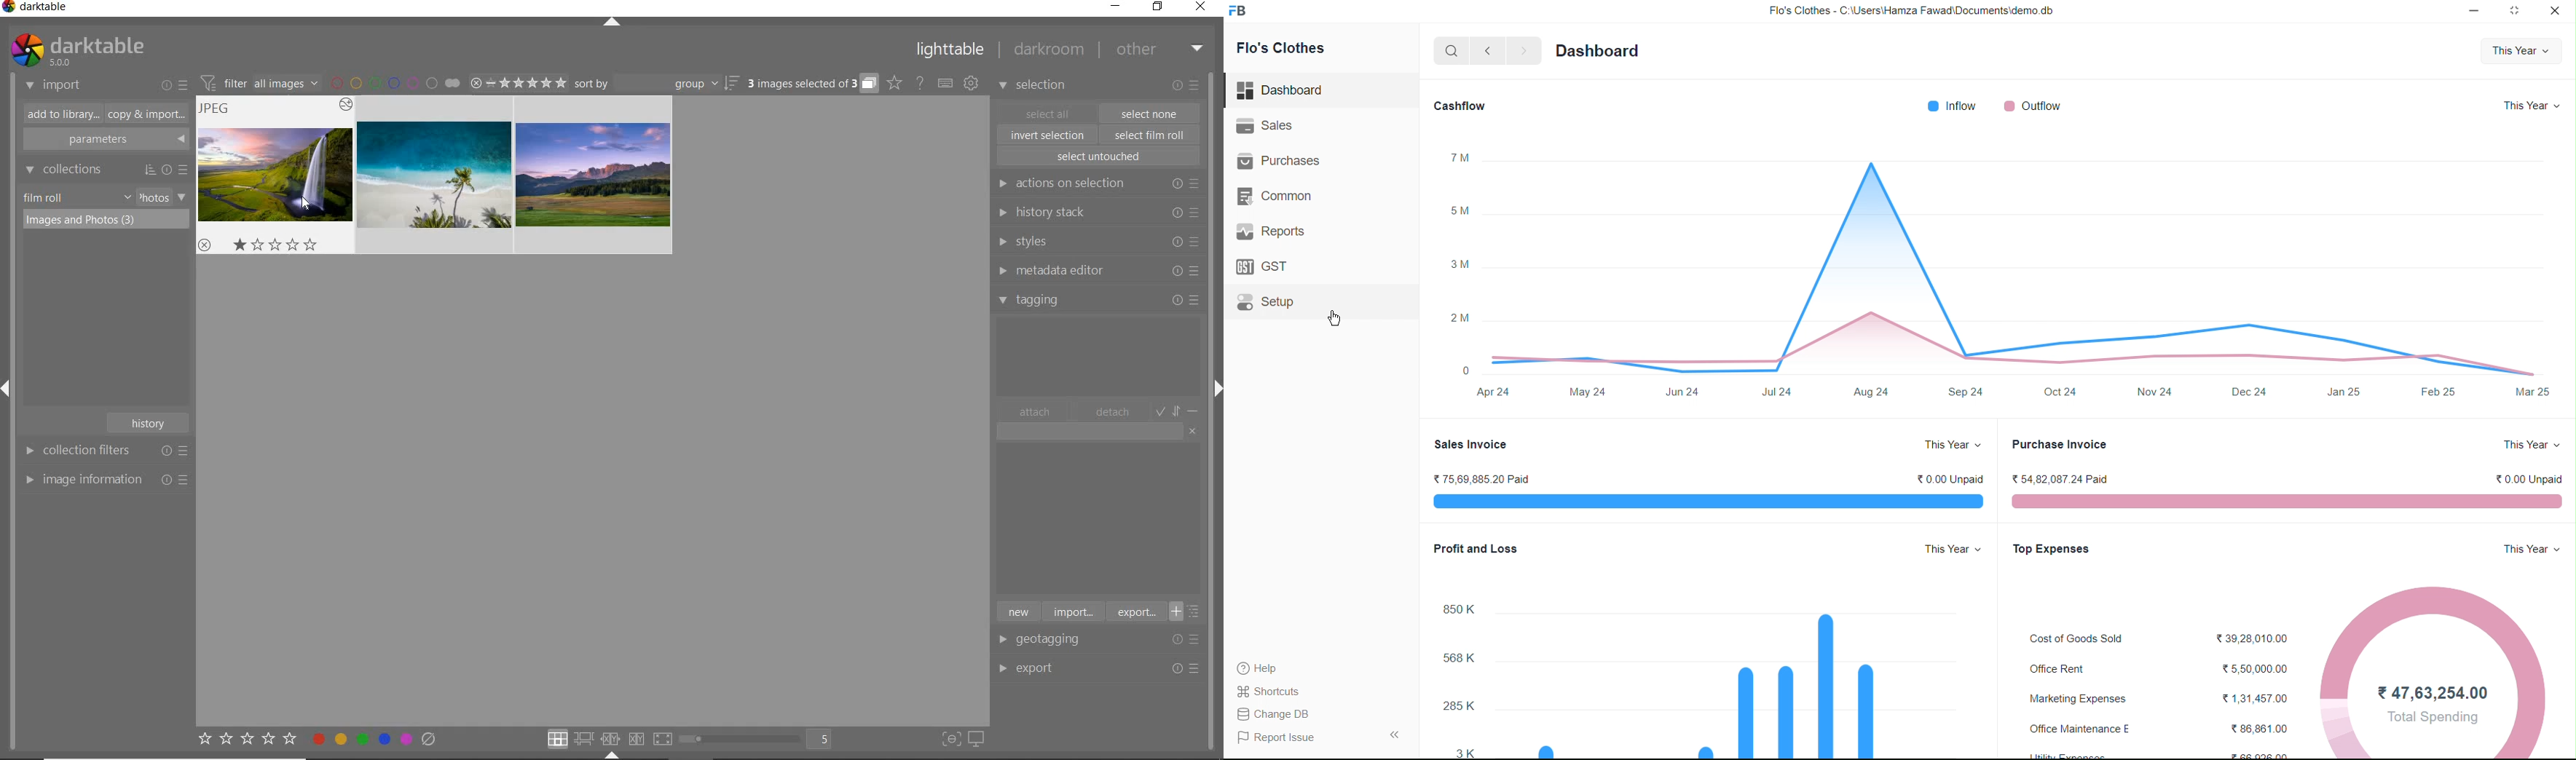  What do you see at coordinates (302, 206) in the screenshot?
I see `cursor` at bounding box center [302, 206].